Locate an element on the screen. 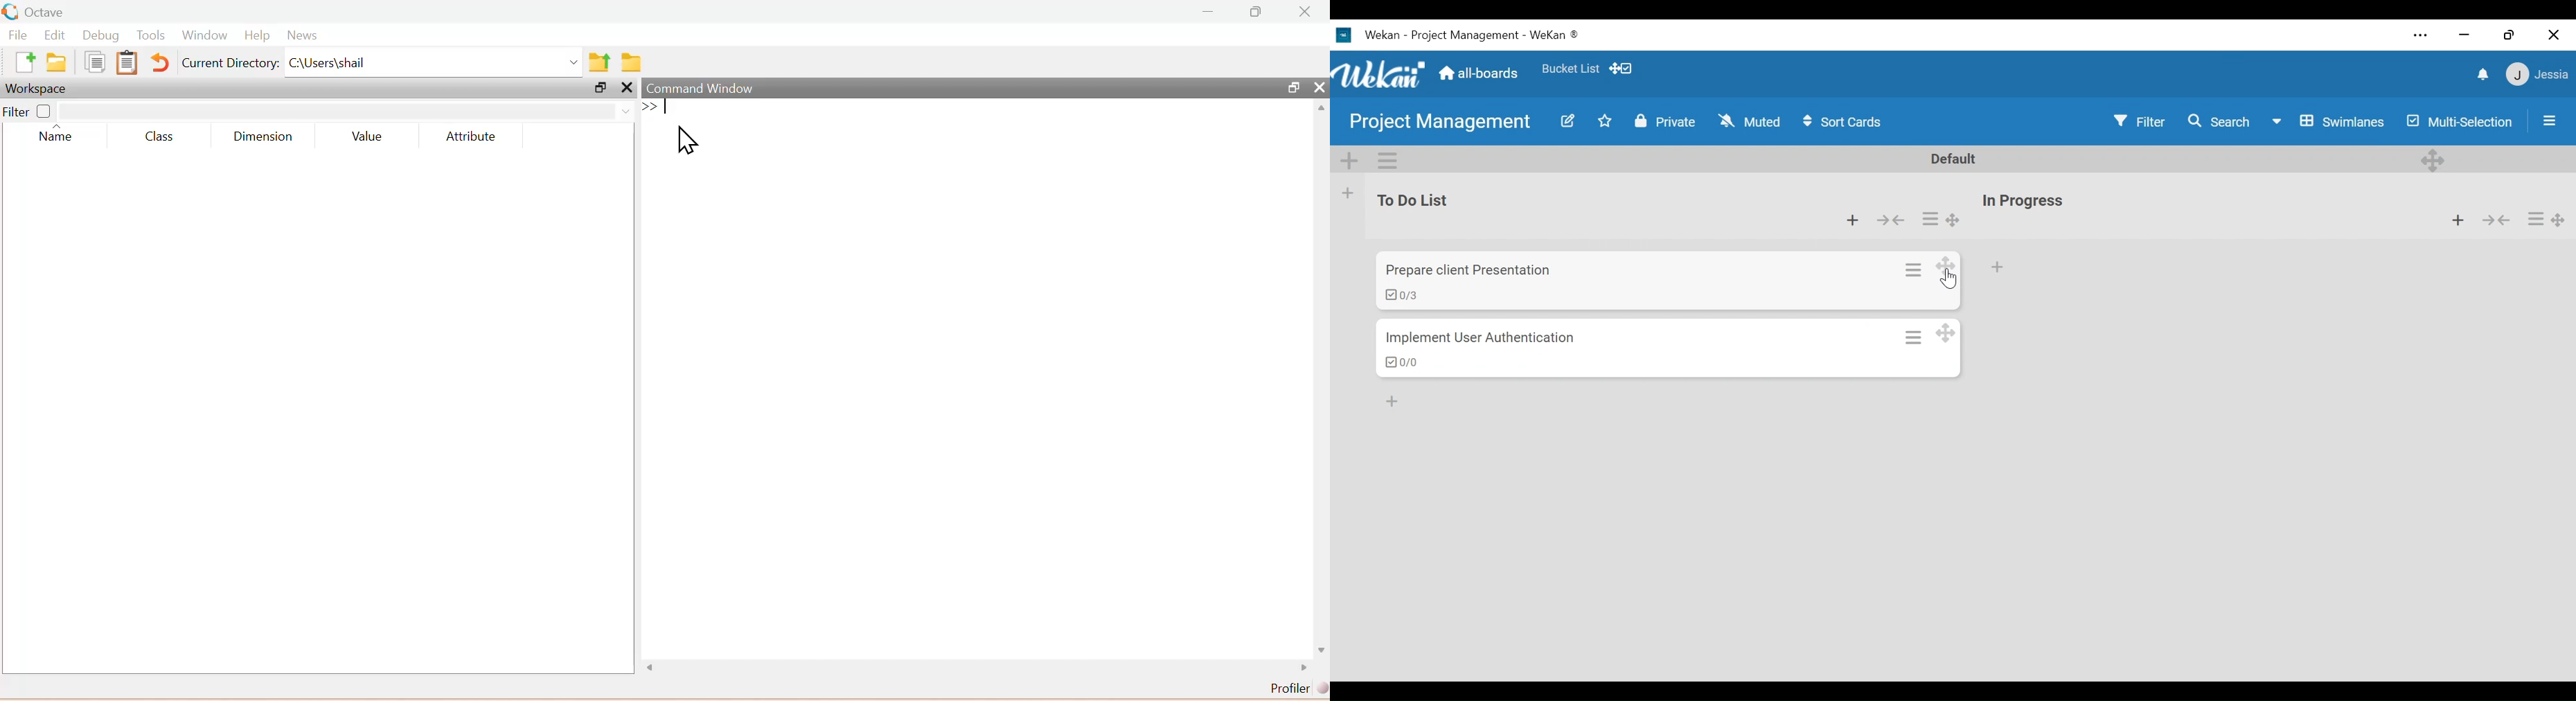 This screenshot has height=728, width=2576. paste is located at coordinates (127, 62).